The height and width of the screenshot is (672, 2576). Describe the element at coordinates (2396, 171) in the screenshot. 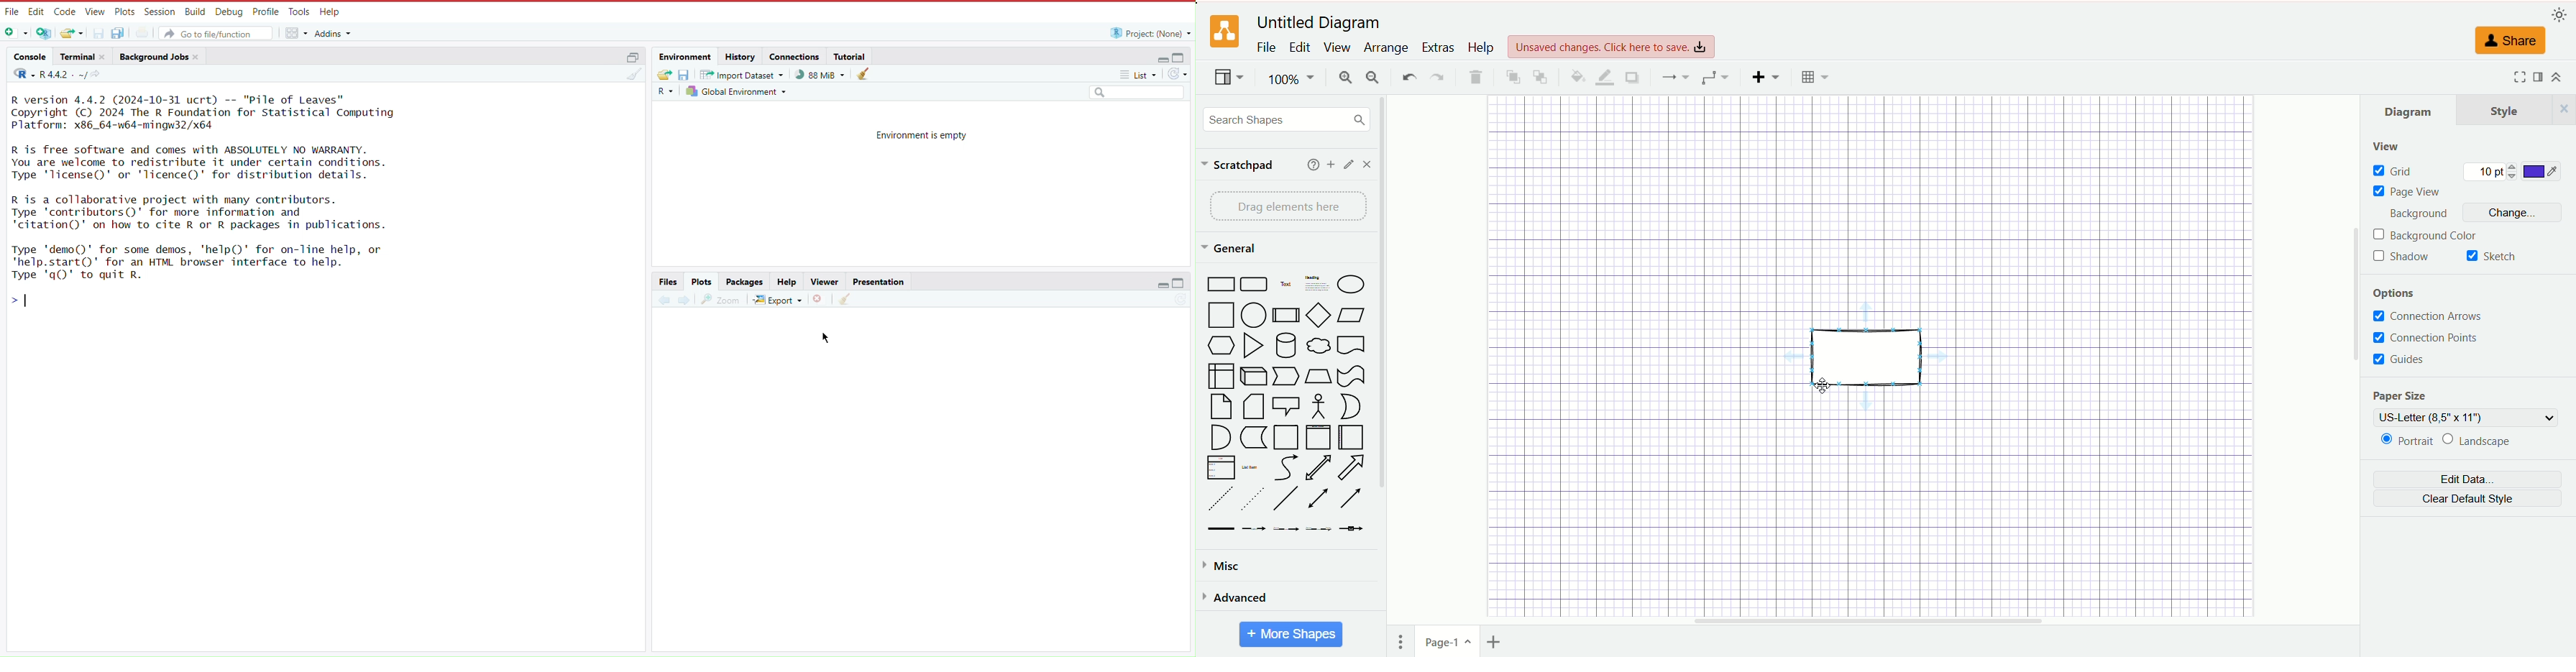

I see `grid` at that location.